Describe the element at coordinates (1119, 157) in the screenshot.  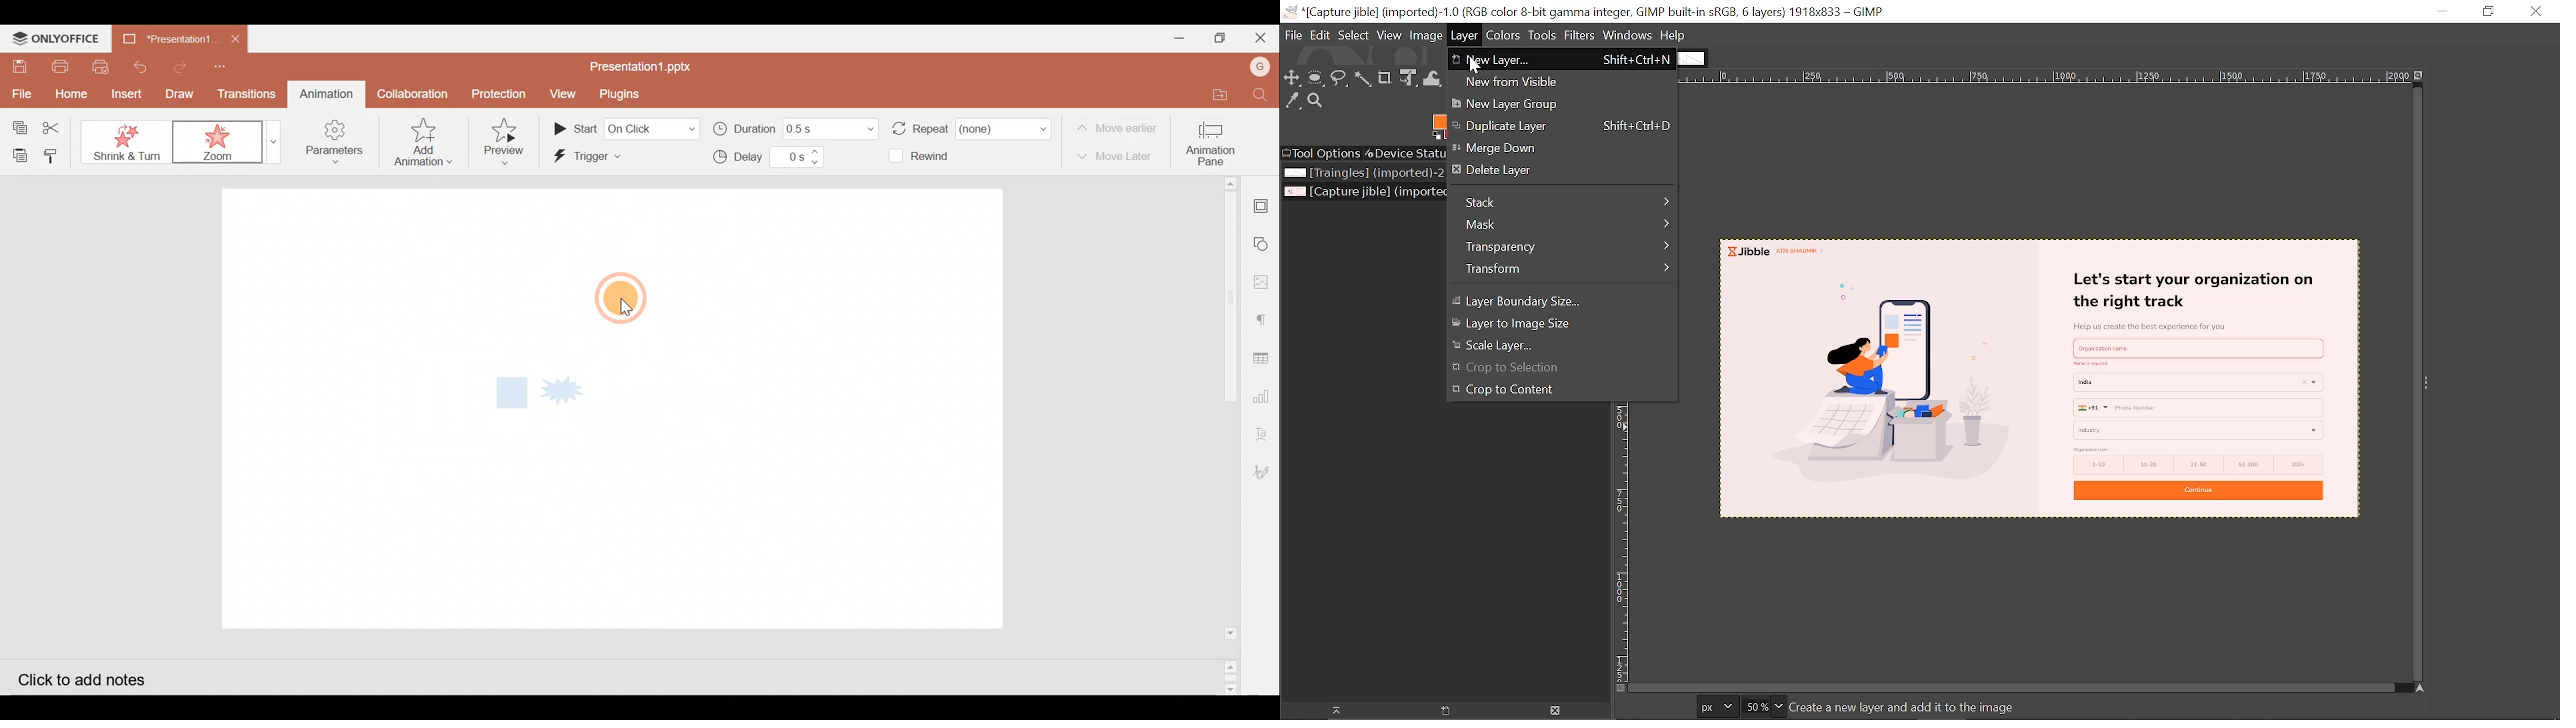
I see `Move later` at that location.